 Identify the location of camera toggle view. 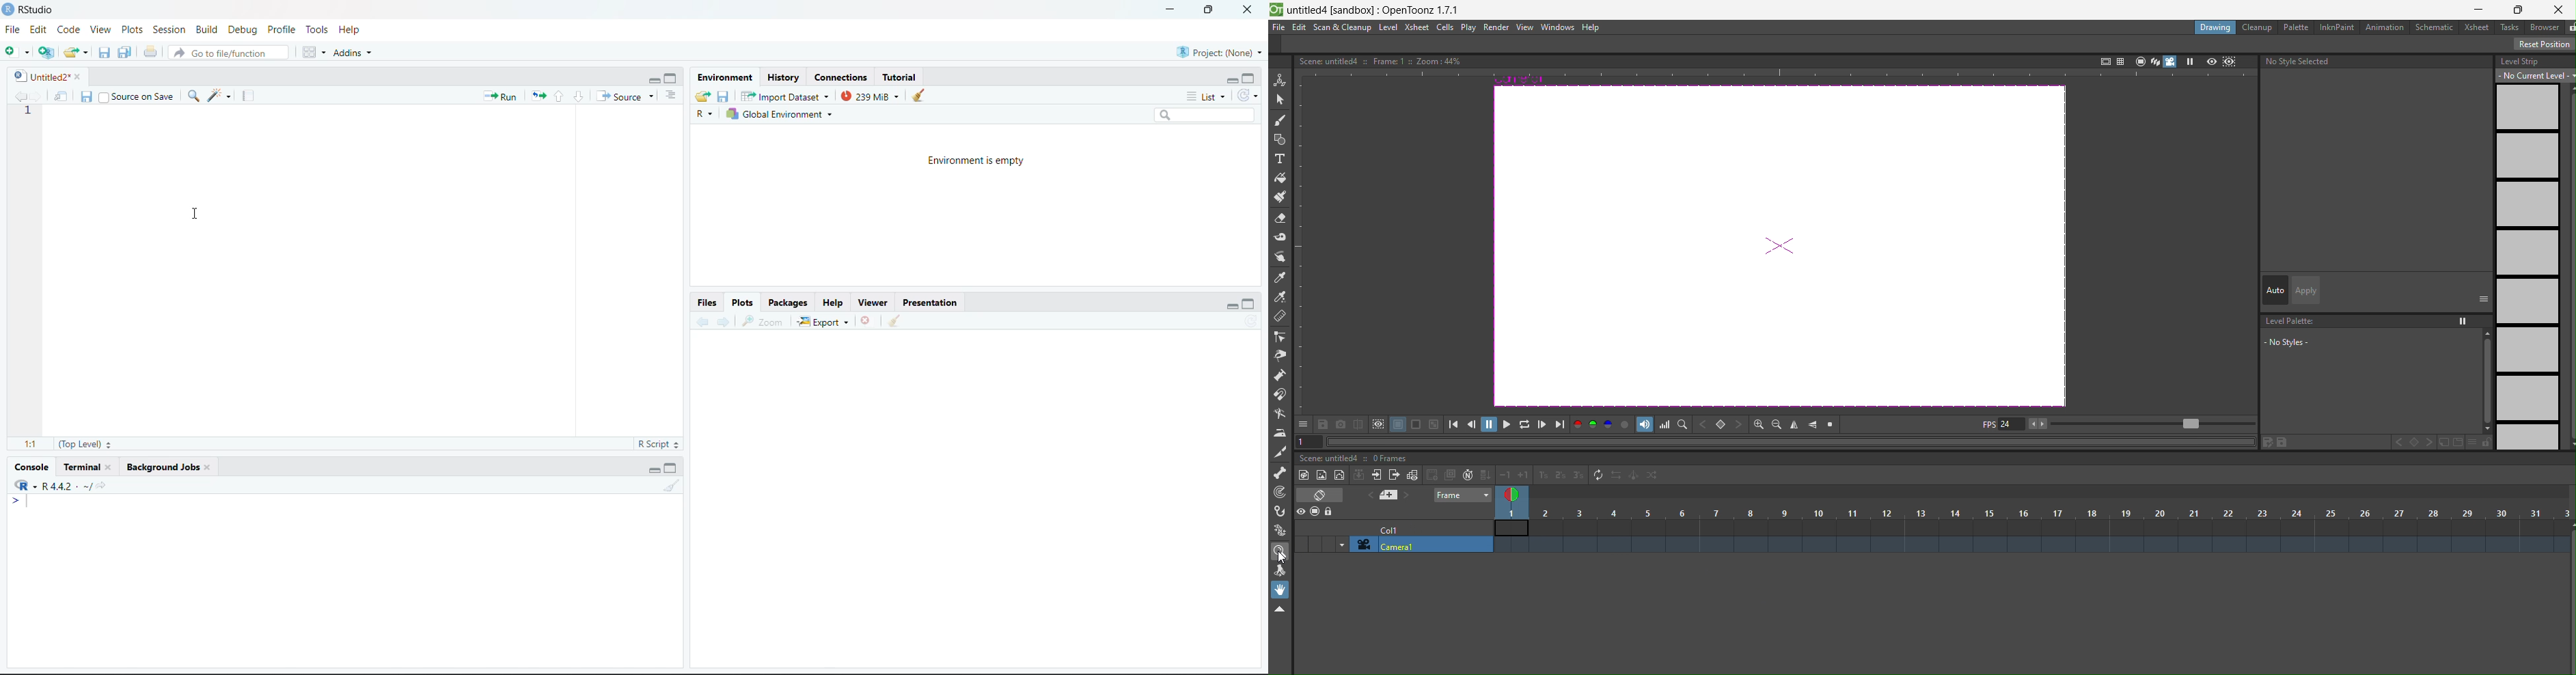
(2172, 63).